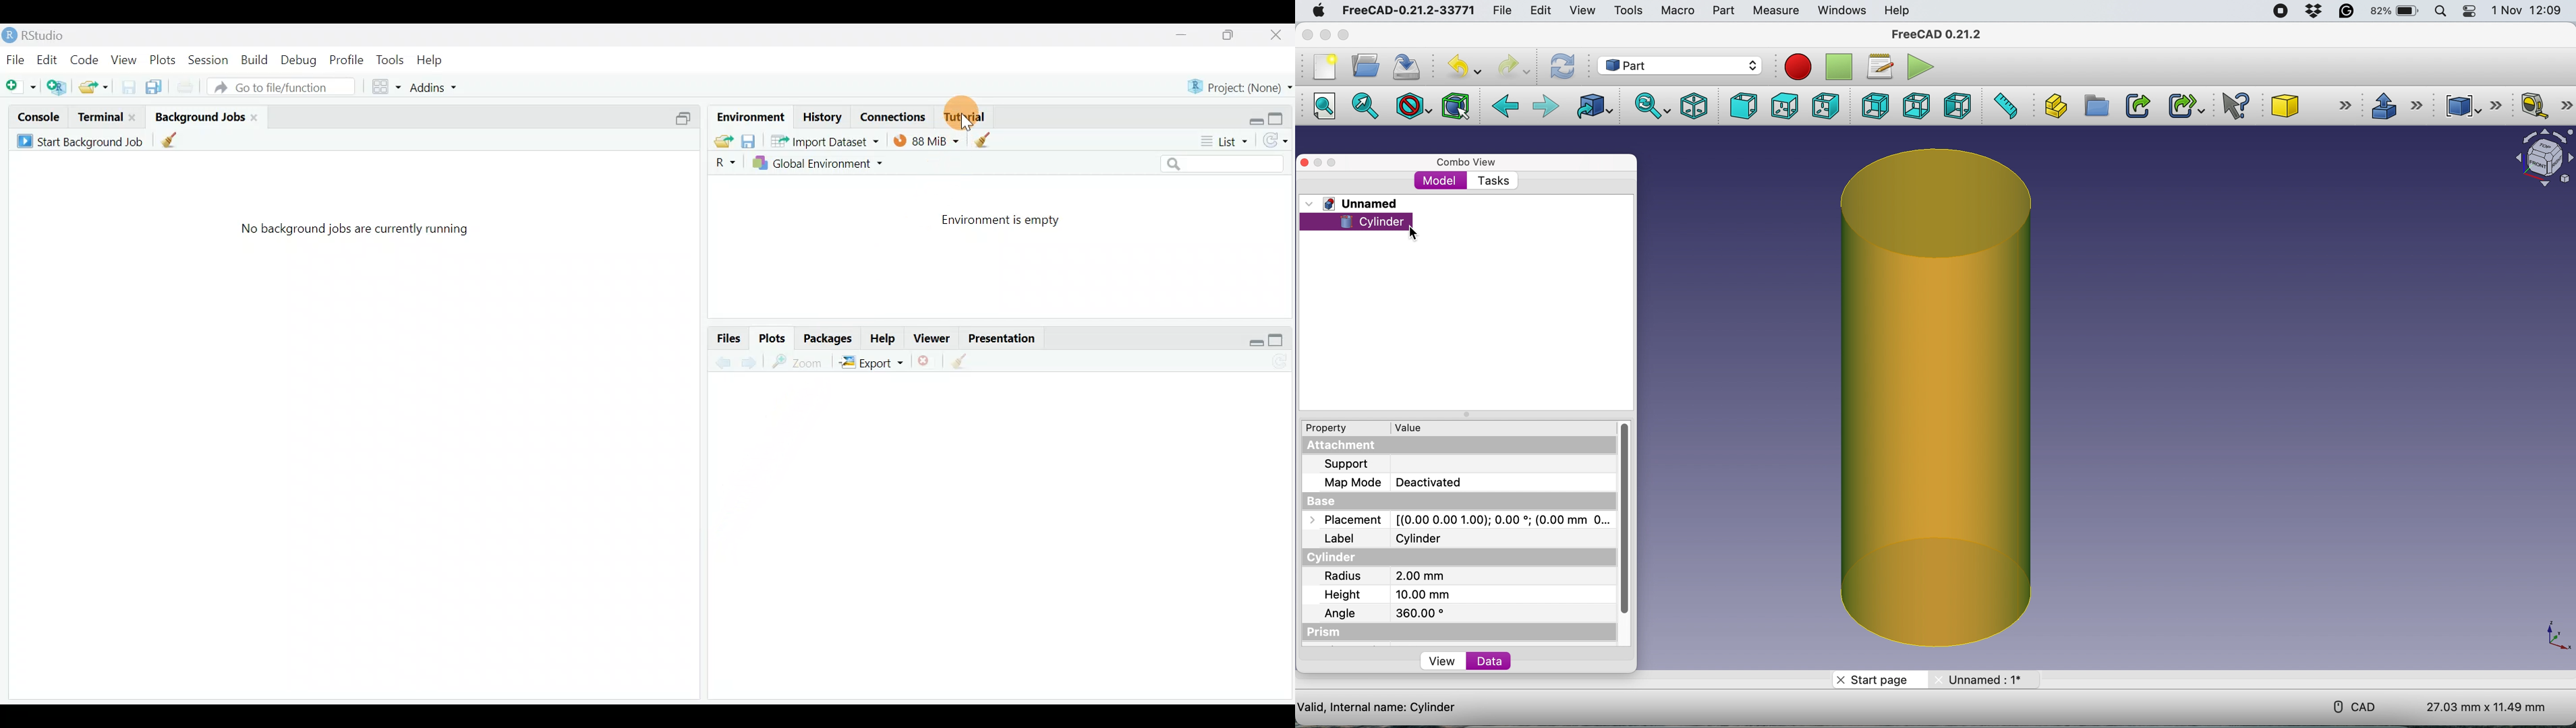 This screenshot has width=2576, height=728. What do you see at coordinates (1329, 83) in the screenshot?
I see `` at bounding box center [1329, 83].